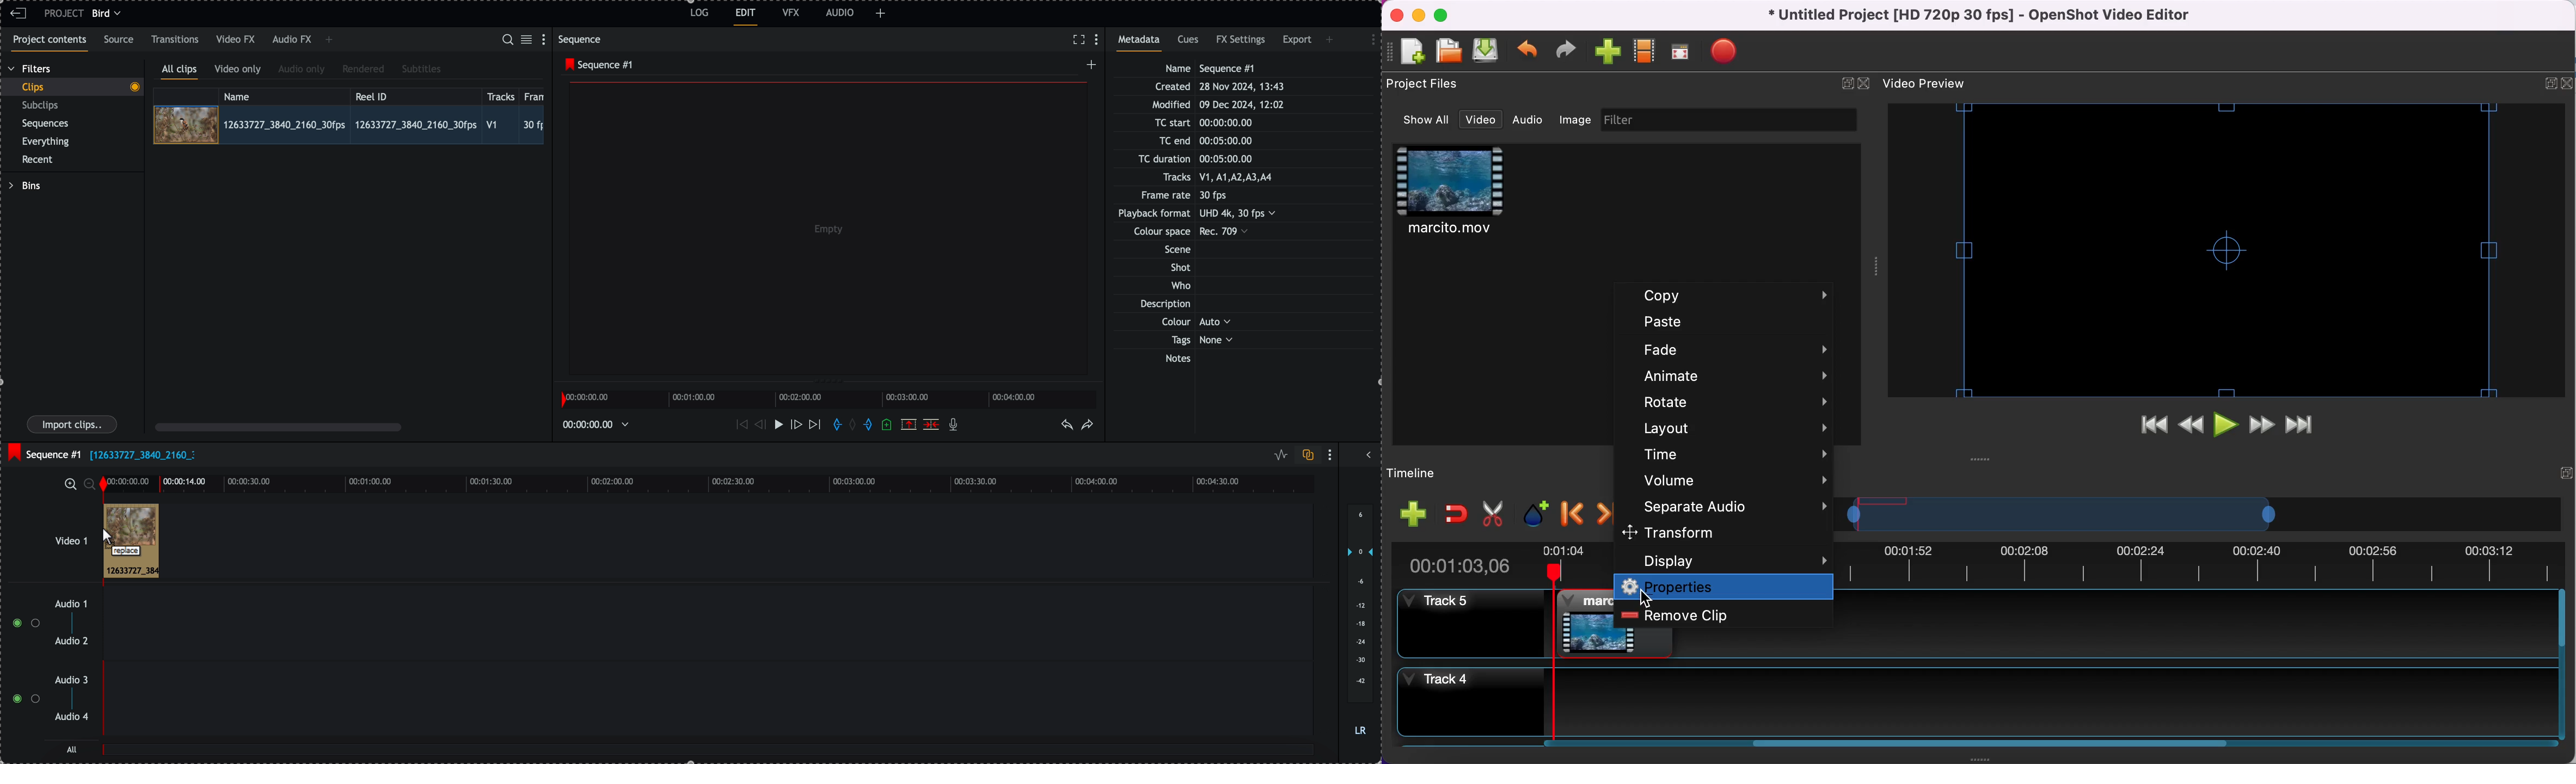 Image resolution: width=2576 pixels, height=784 pixels. What do you see at coordinates (1681, 52) in the screenshot?
I see `fullscreen` at bounding box center [1681, 52].